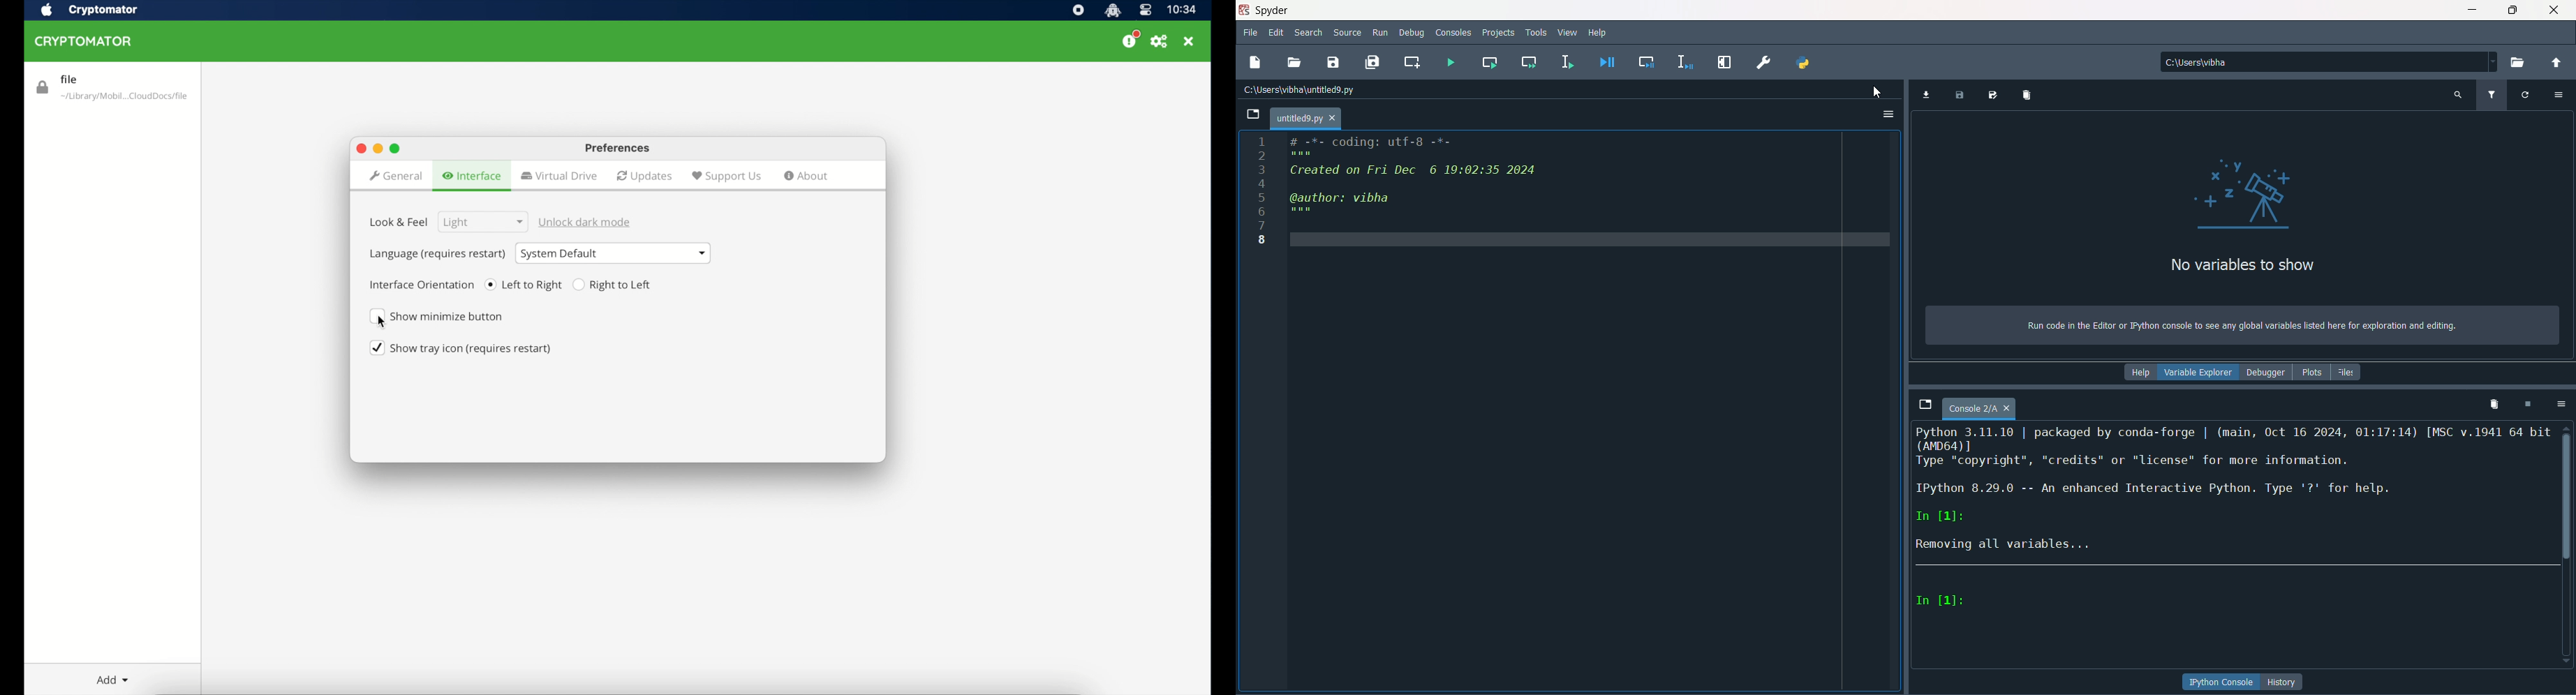 Image resolution: width=2576 pixels, height=700 pixels. What do you see at coordinates (1960, 96) in the screenshot?
I see `save data` at bounding box center [1960, 96].